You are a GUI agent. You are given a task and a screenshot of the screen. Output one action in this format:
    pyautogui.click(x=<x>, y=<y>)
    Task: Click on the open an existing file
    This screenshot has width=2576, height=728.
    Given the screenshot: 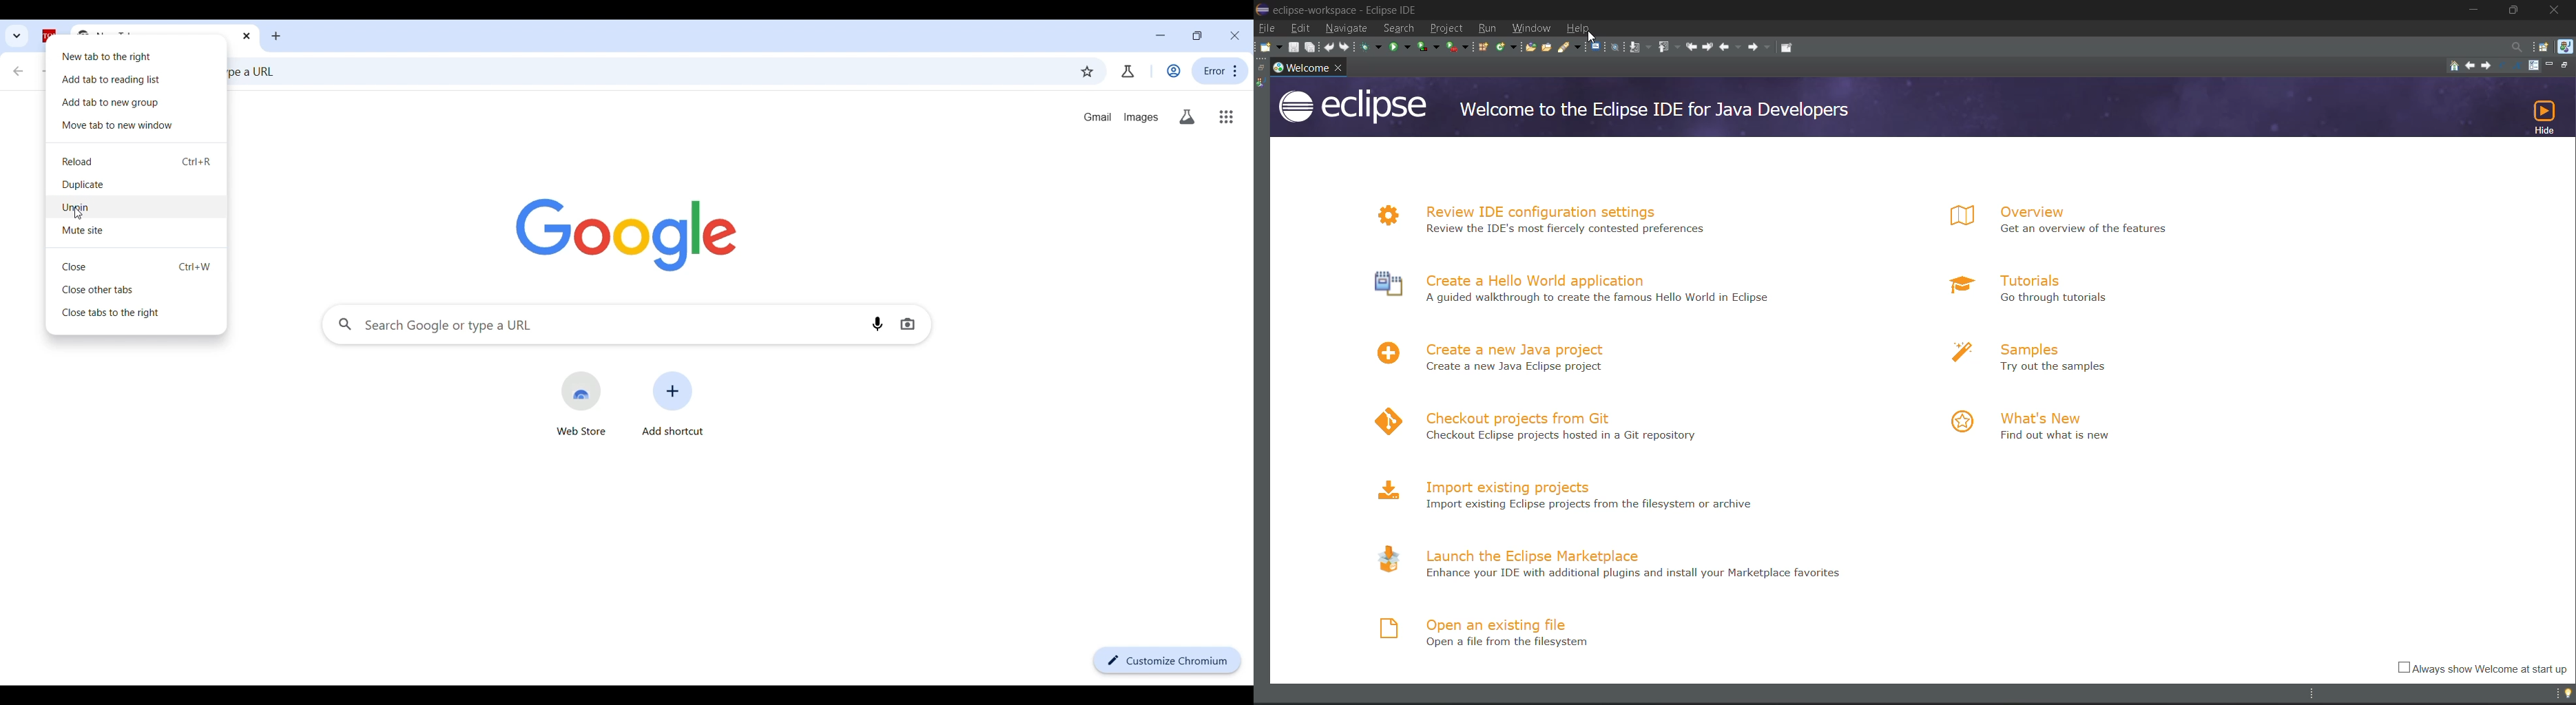 What is the action you would take?
    pyautogui.click(x=1486, y=622)
    